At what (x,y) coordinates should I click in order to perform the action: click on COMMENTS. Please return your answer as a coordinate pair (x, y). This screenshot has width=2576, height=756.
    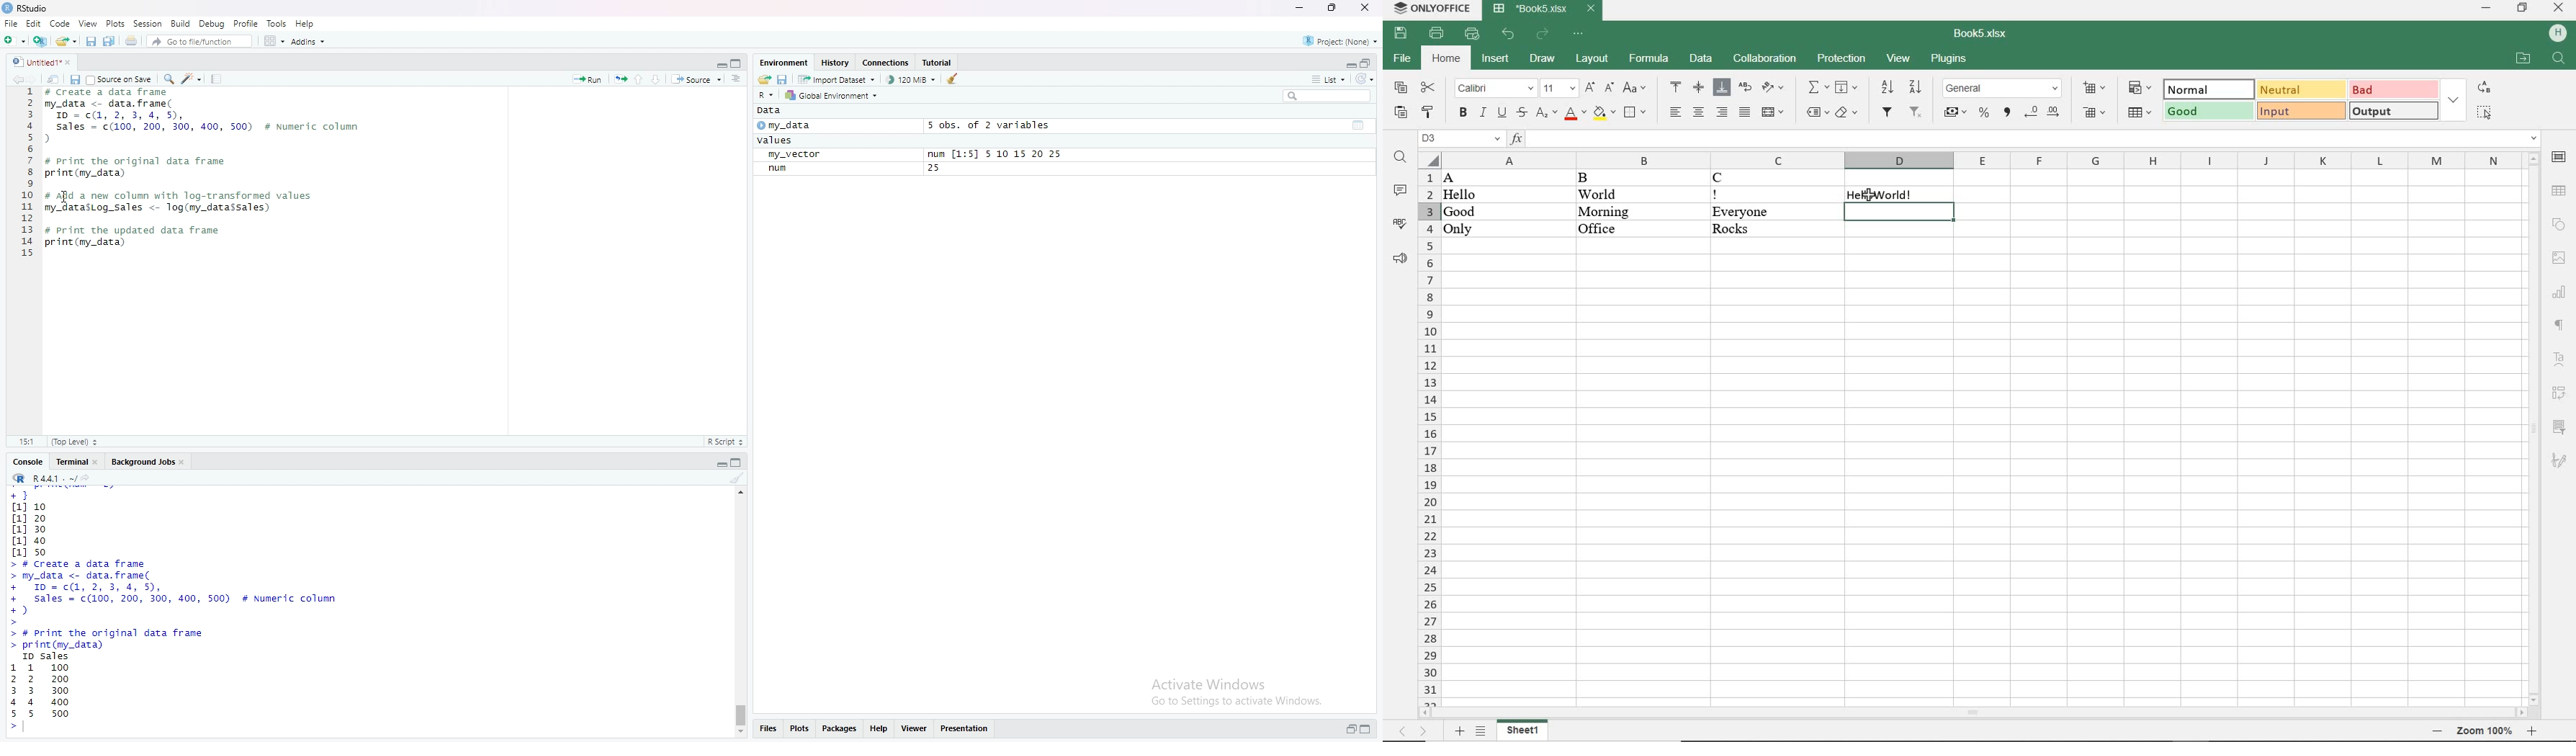
    Looking at the image, I should click on (1399, 192).